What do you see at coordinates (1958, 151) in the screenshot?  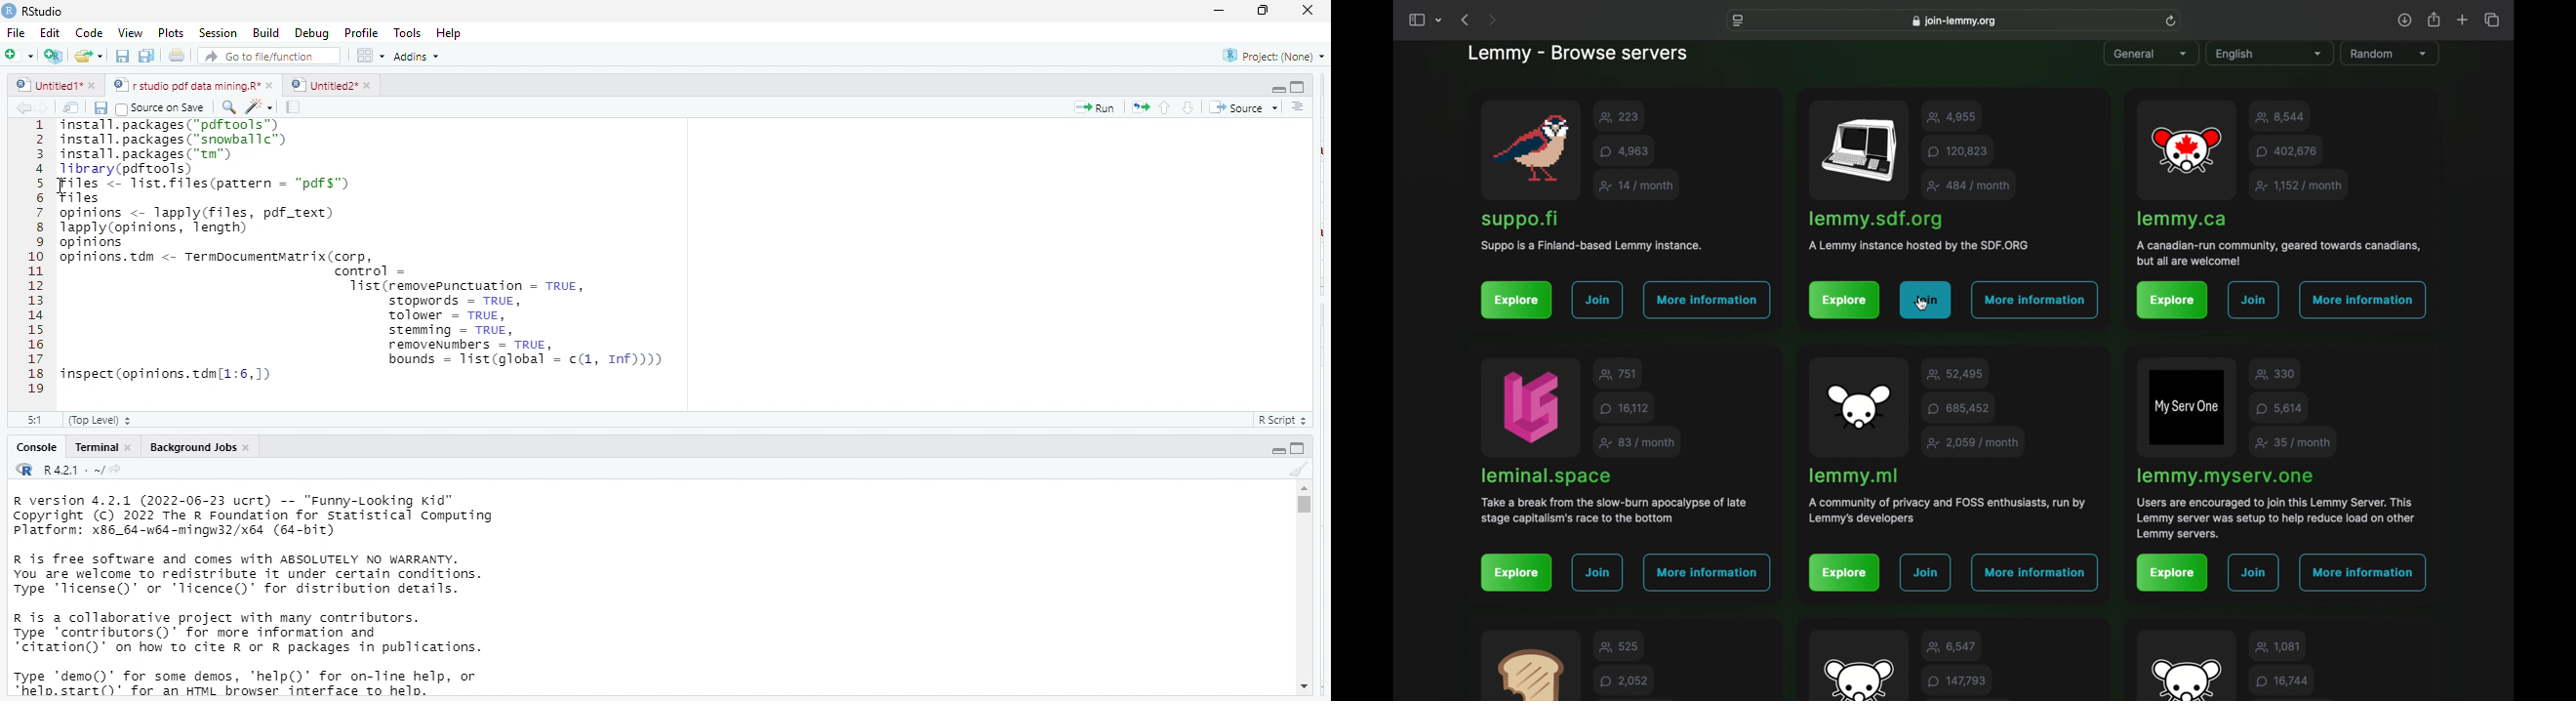 I see `comments` at bounding box center [1958, 151].